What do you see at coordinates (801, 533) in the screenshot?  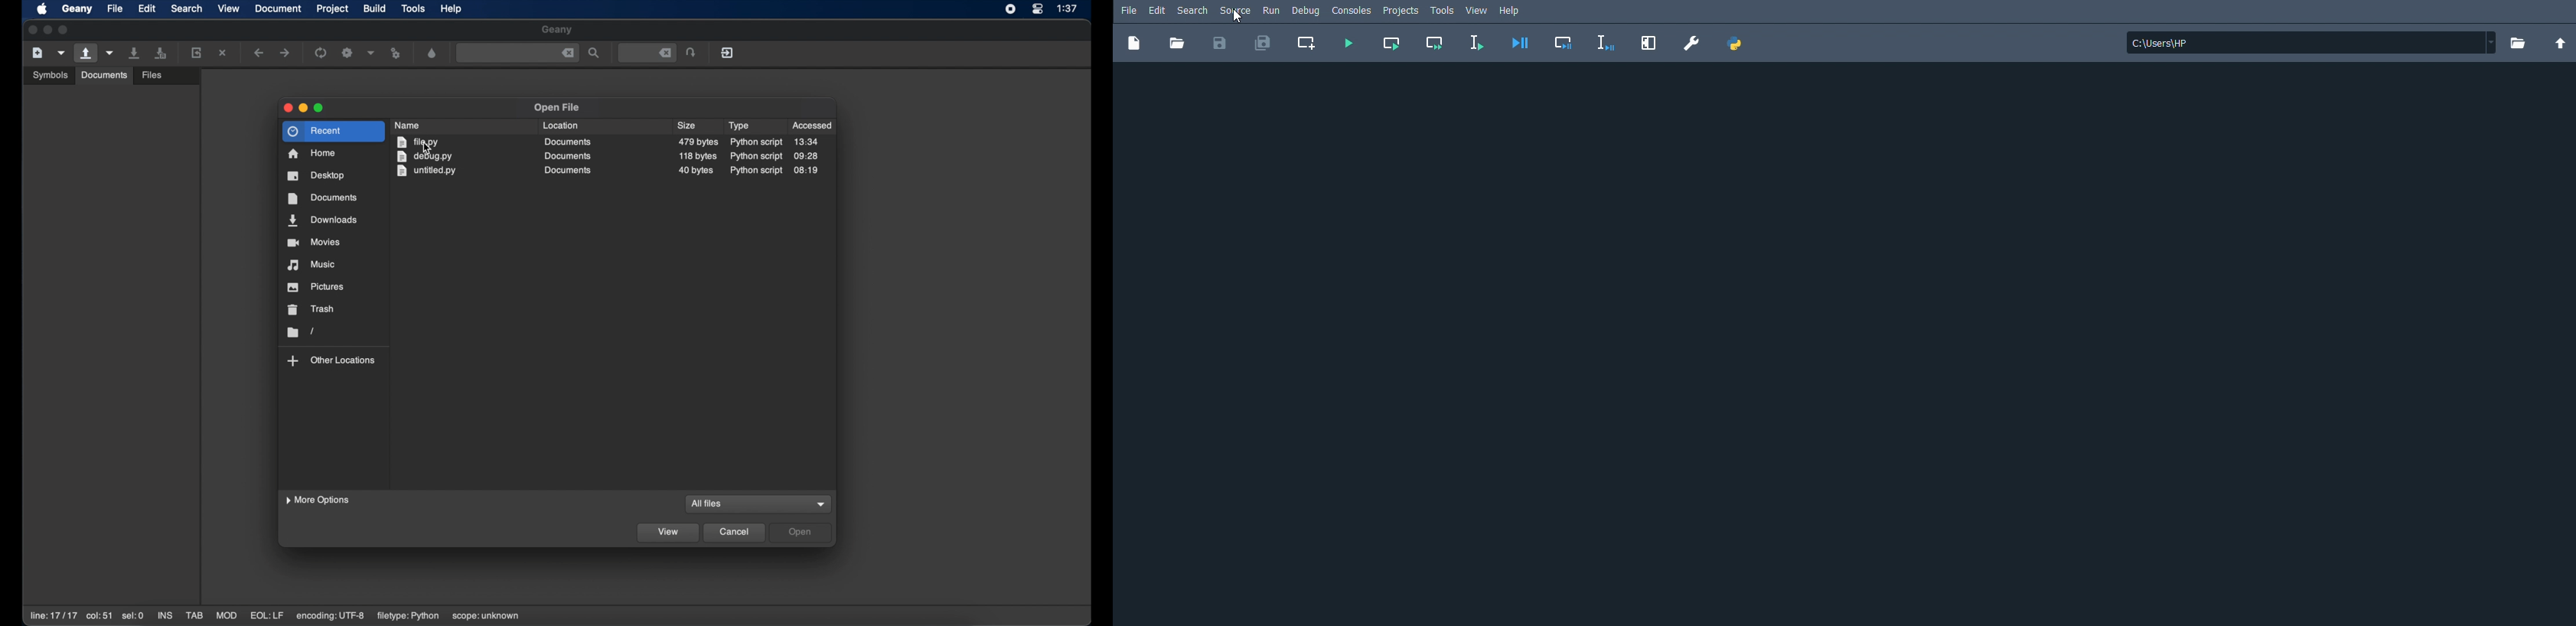 I see `open` at bounding box center [801, 533].